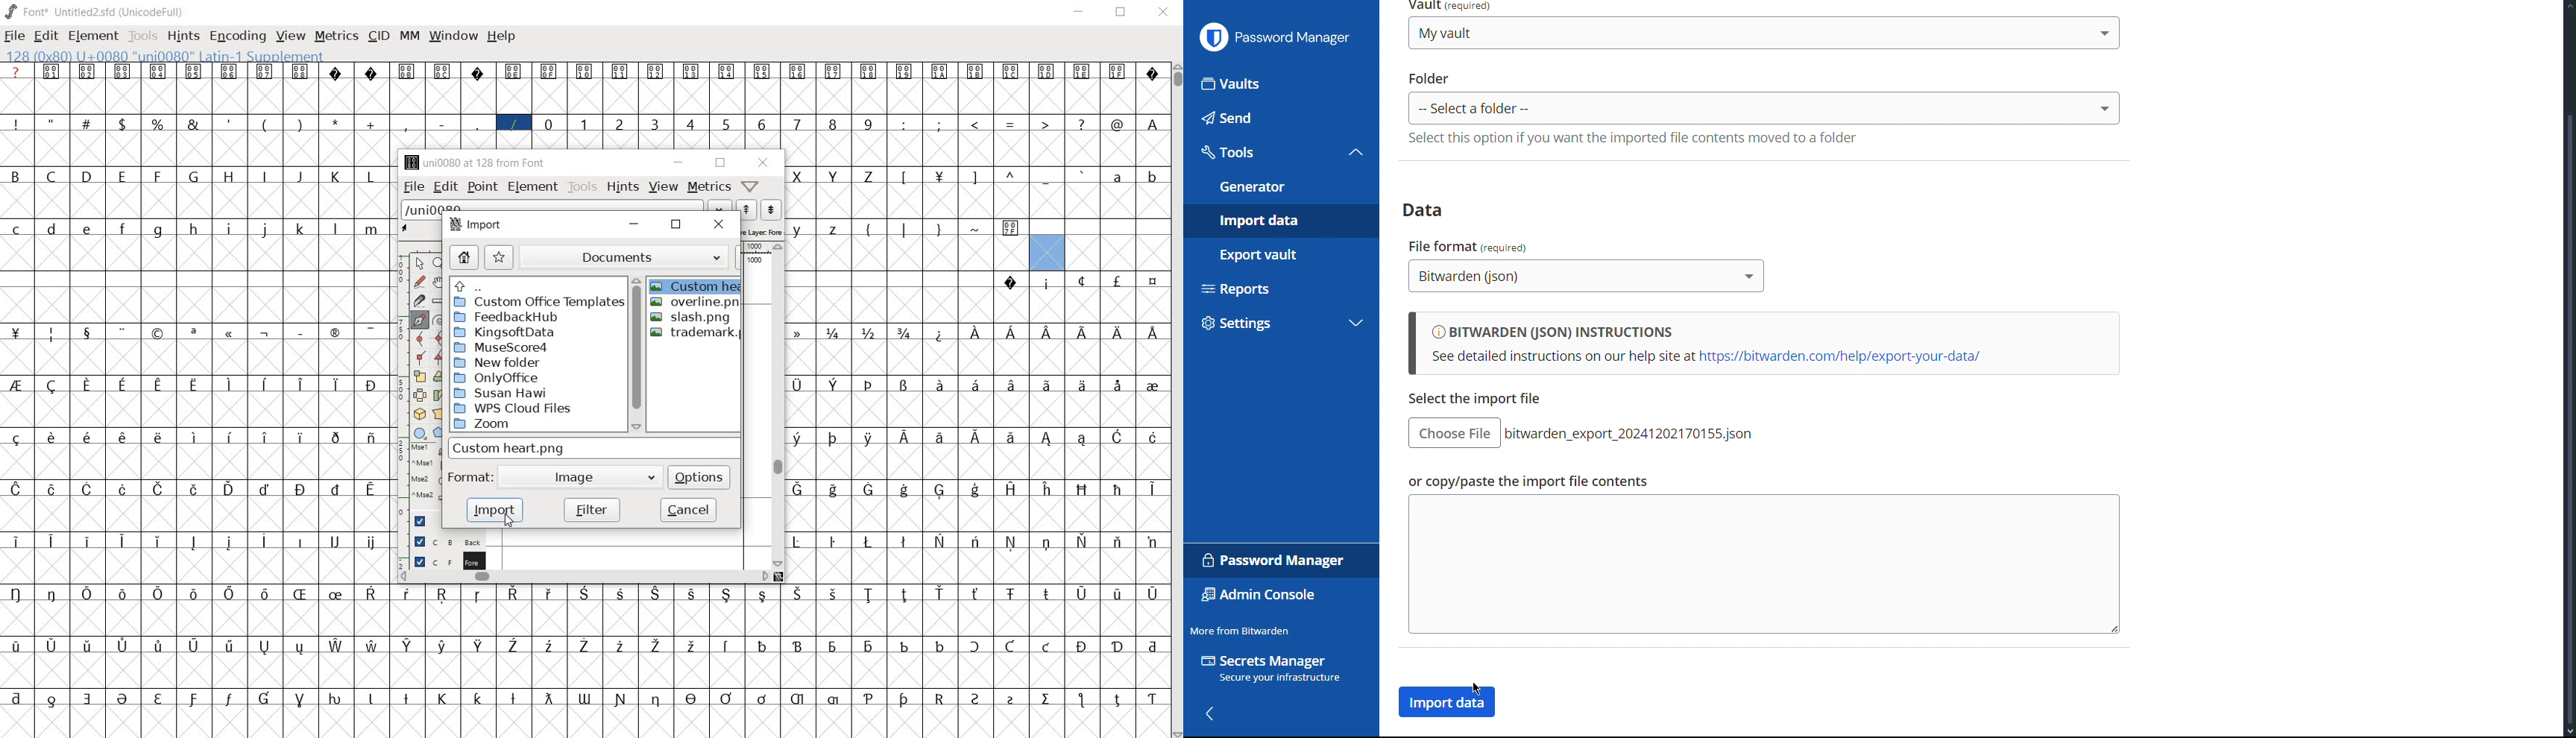 The height and width of the screenshot is (756, 2576). Describe the element at coordinates (1119, 386) in the screenshot. I see `glyph` at that location.